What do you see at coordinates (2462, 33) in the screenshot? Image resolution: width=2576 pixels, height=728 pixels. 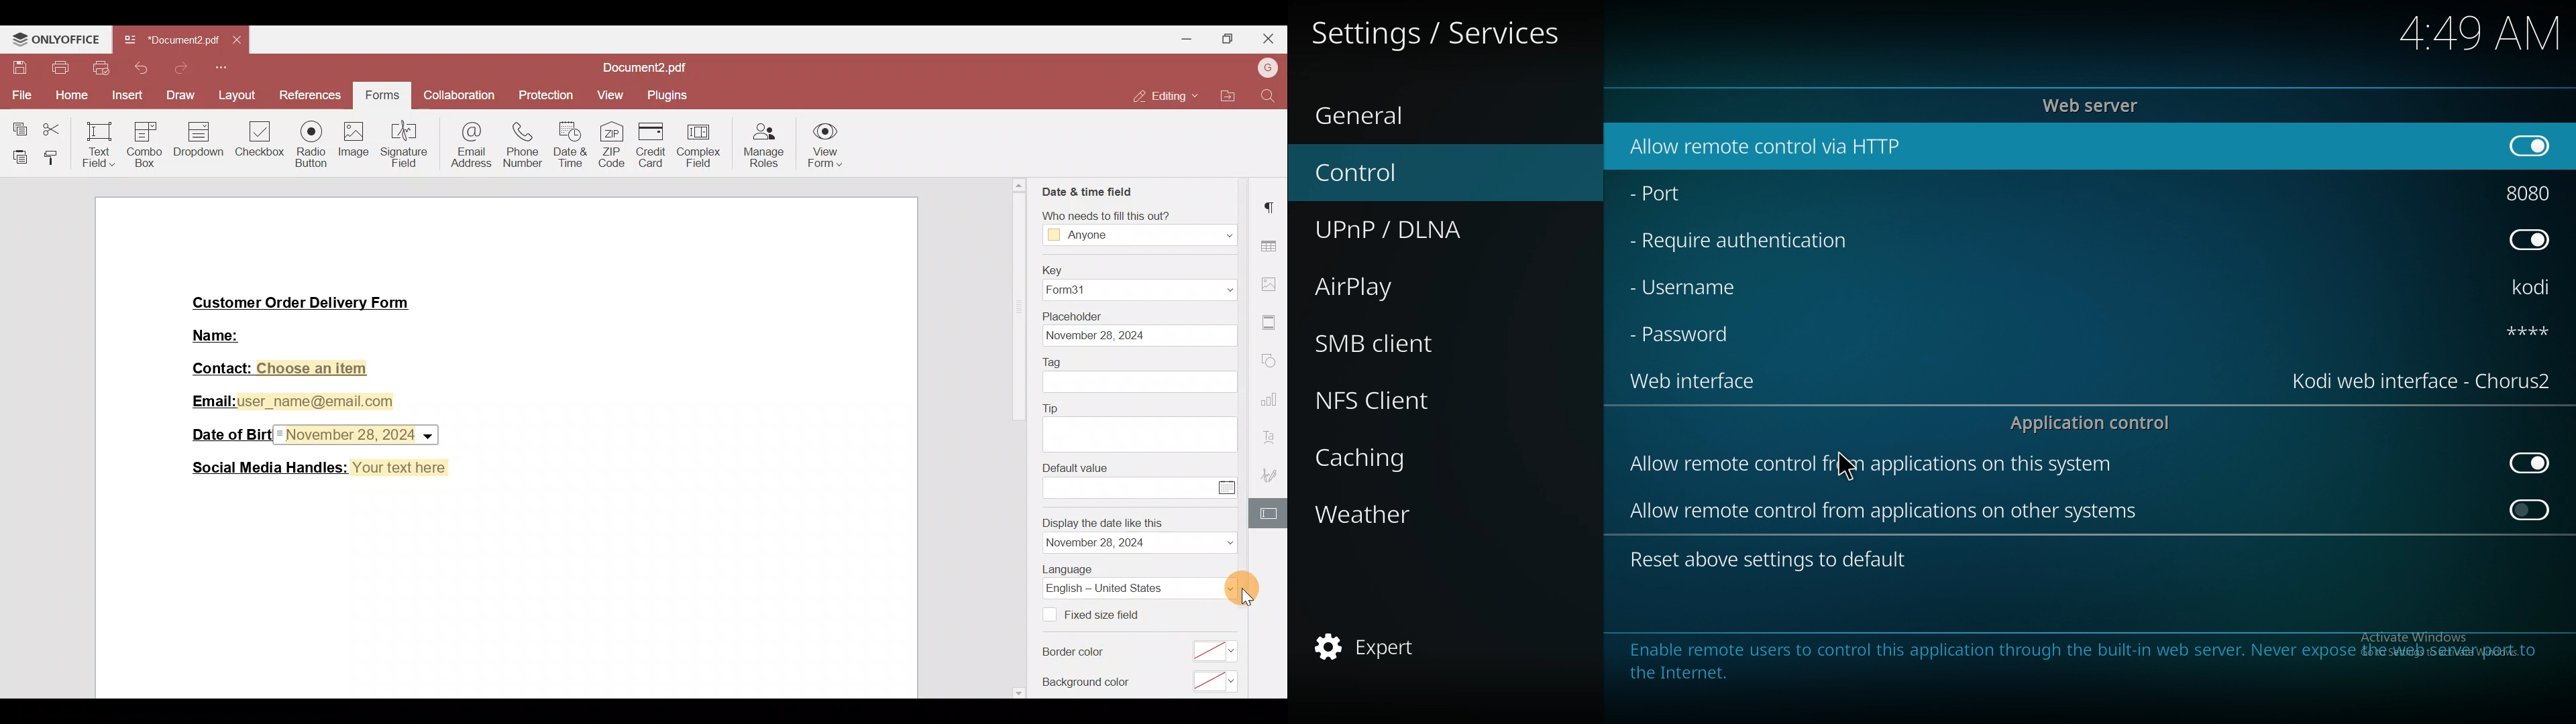 I see `` at bounding box center [2462, 33].